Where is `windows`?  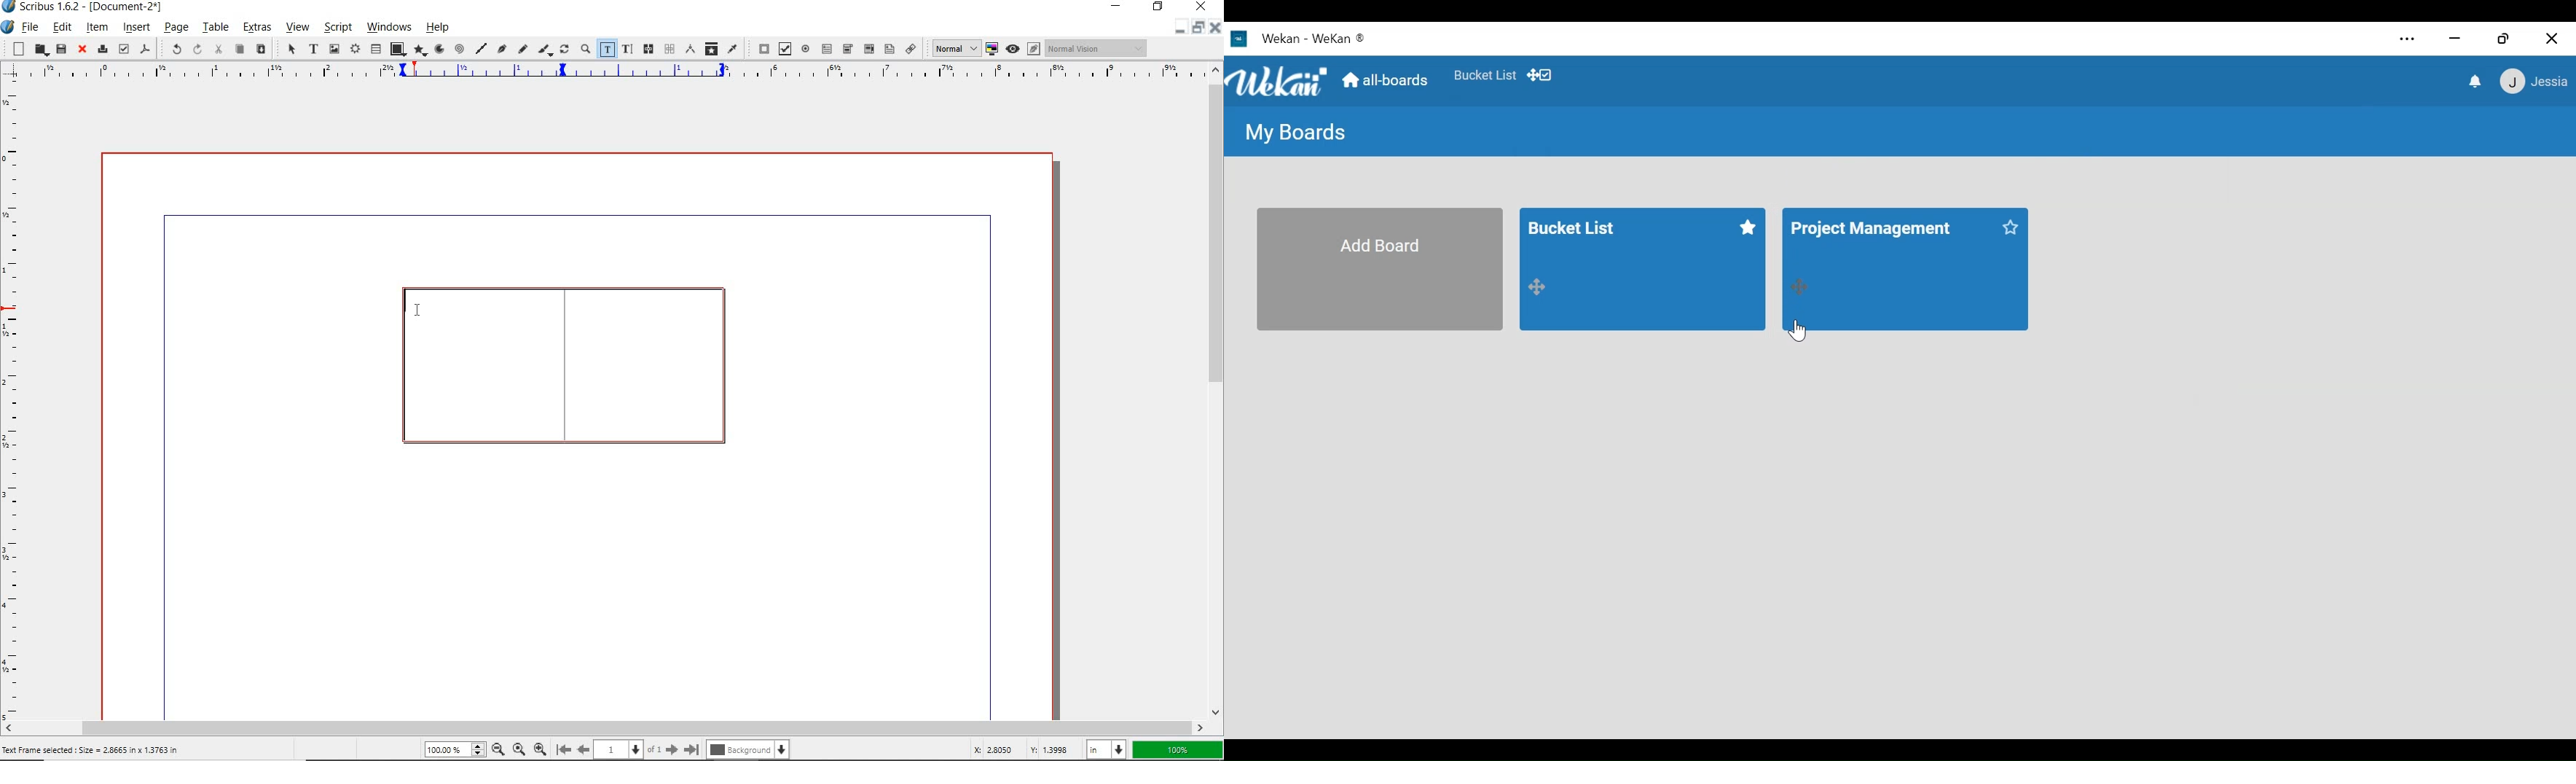
windows is located at coordinates (388, 27).